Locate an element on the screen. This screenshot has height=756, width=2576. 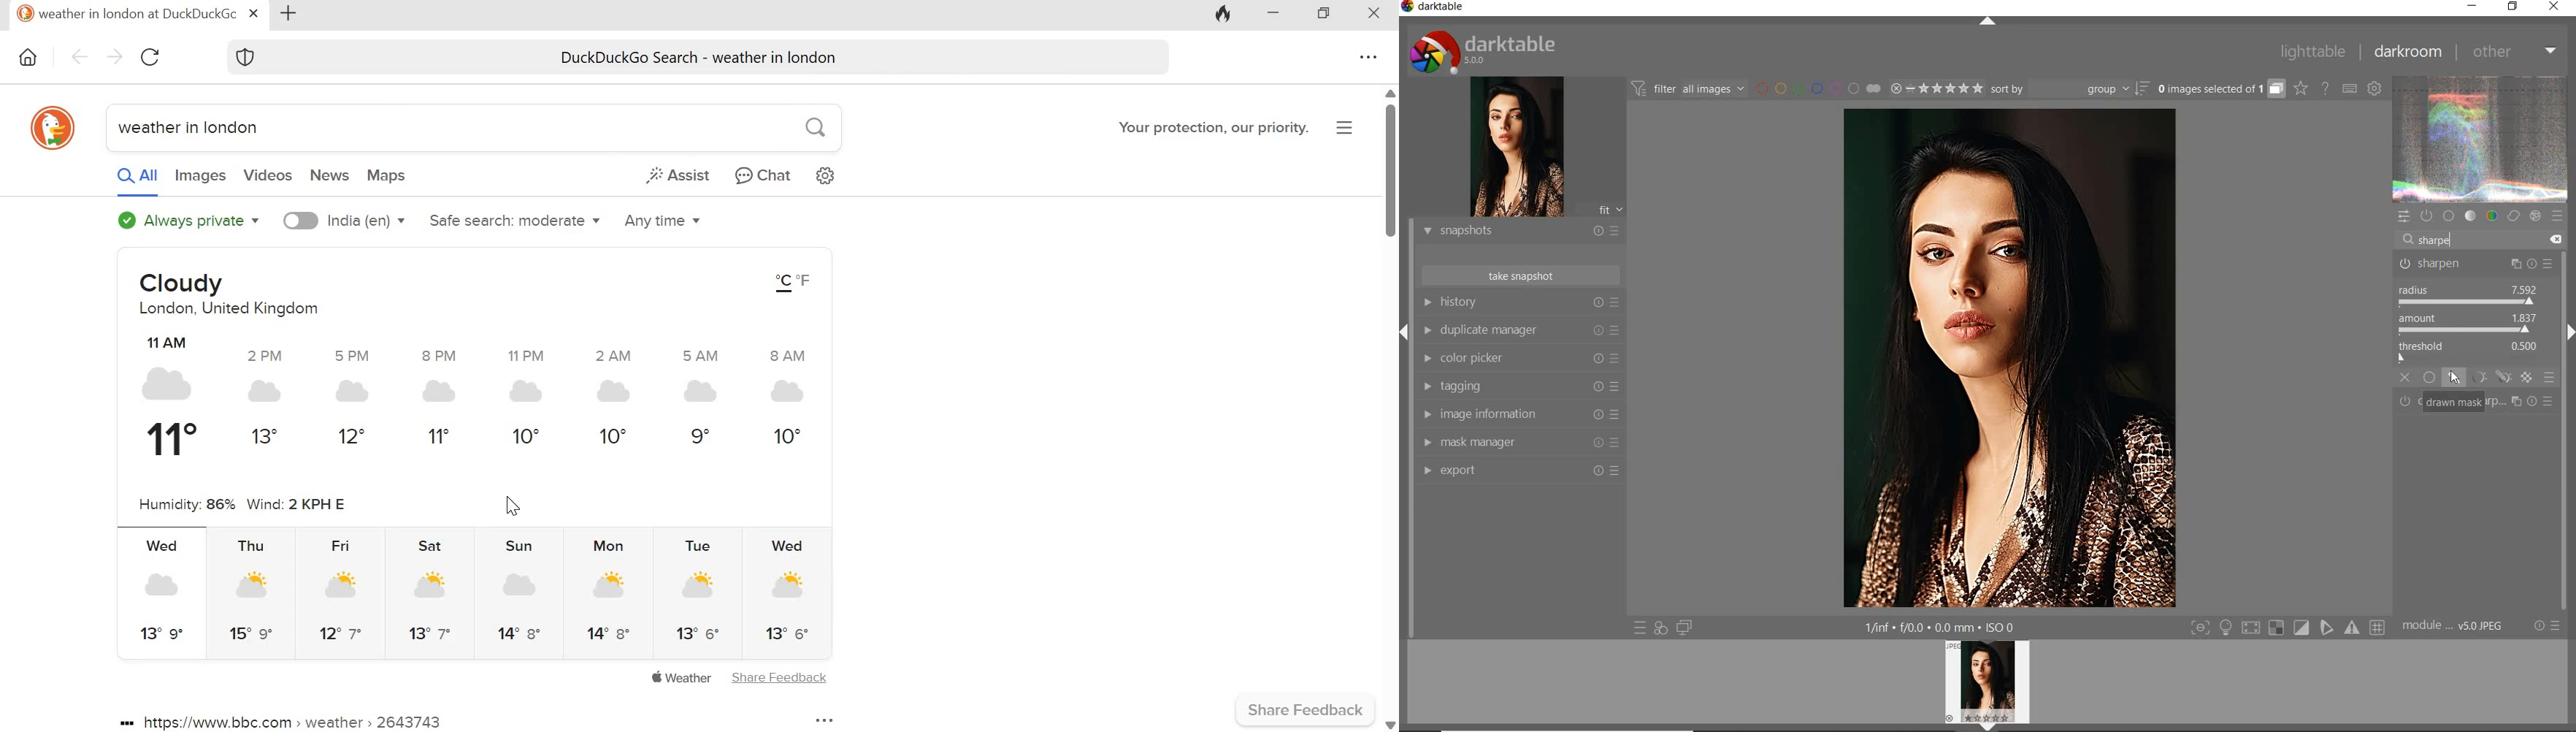
MODULE is located at coordinates (2456, 629).